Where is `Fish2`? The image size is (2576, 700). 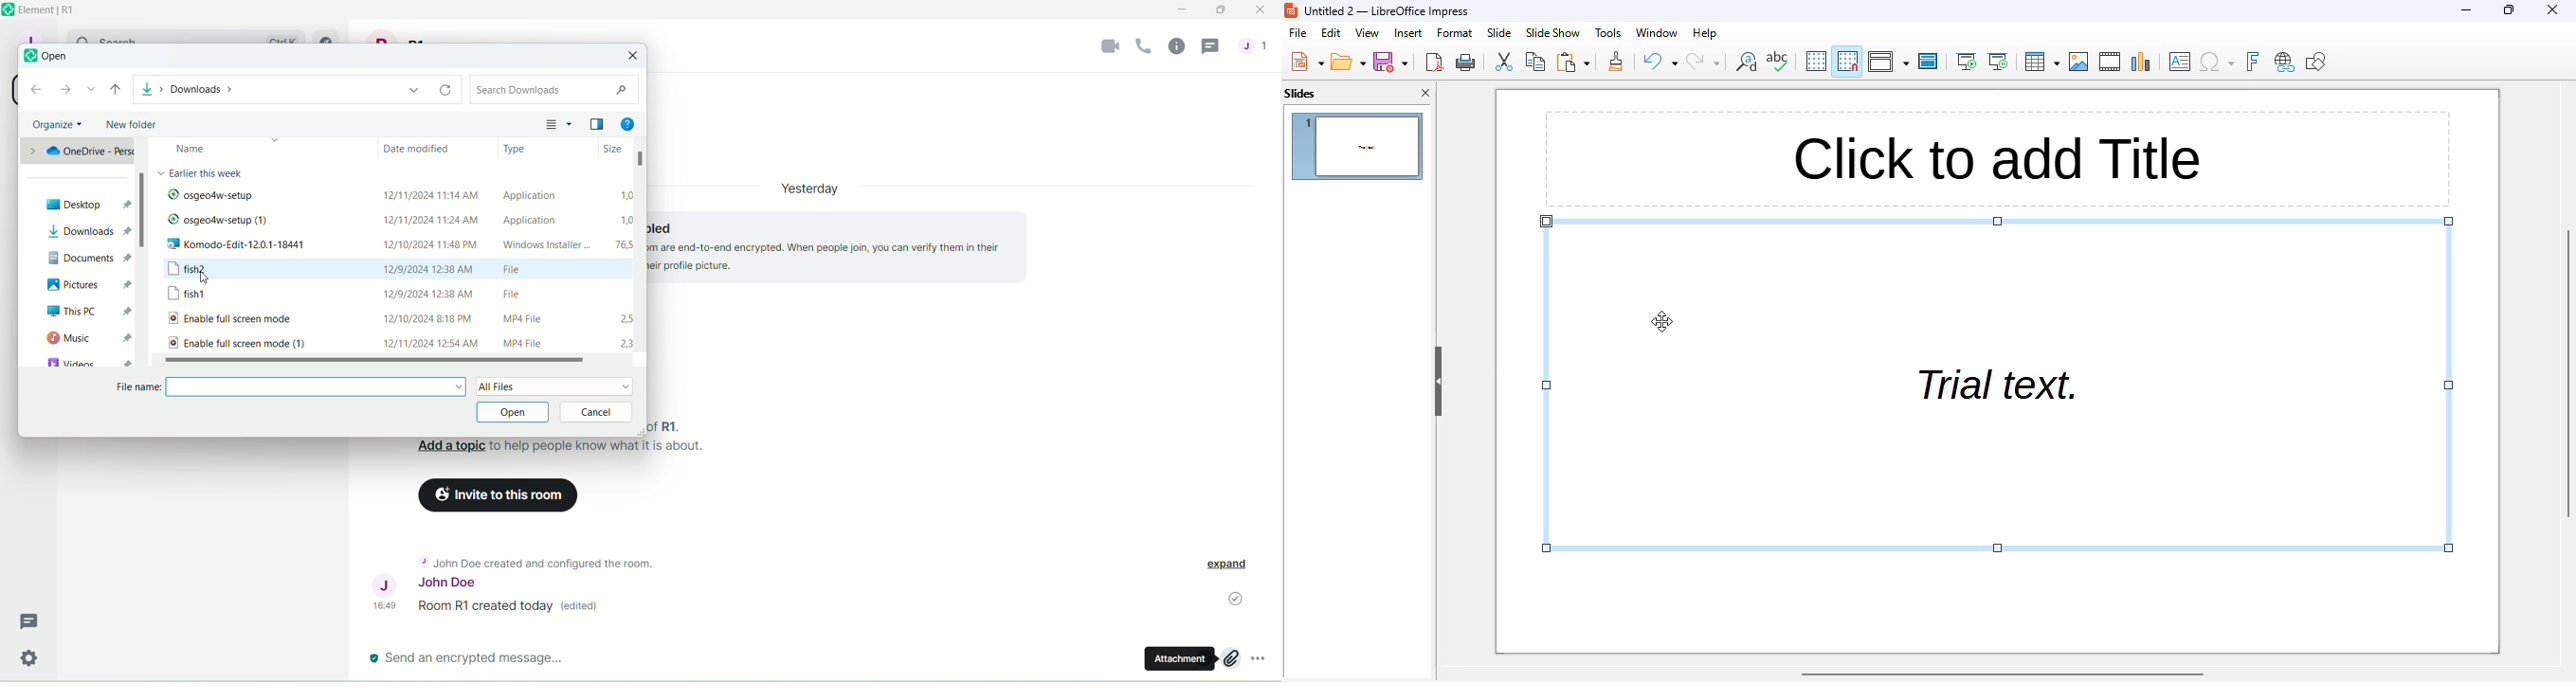 Fish2 is located at coordinates (212, 271).